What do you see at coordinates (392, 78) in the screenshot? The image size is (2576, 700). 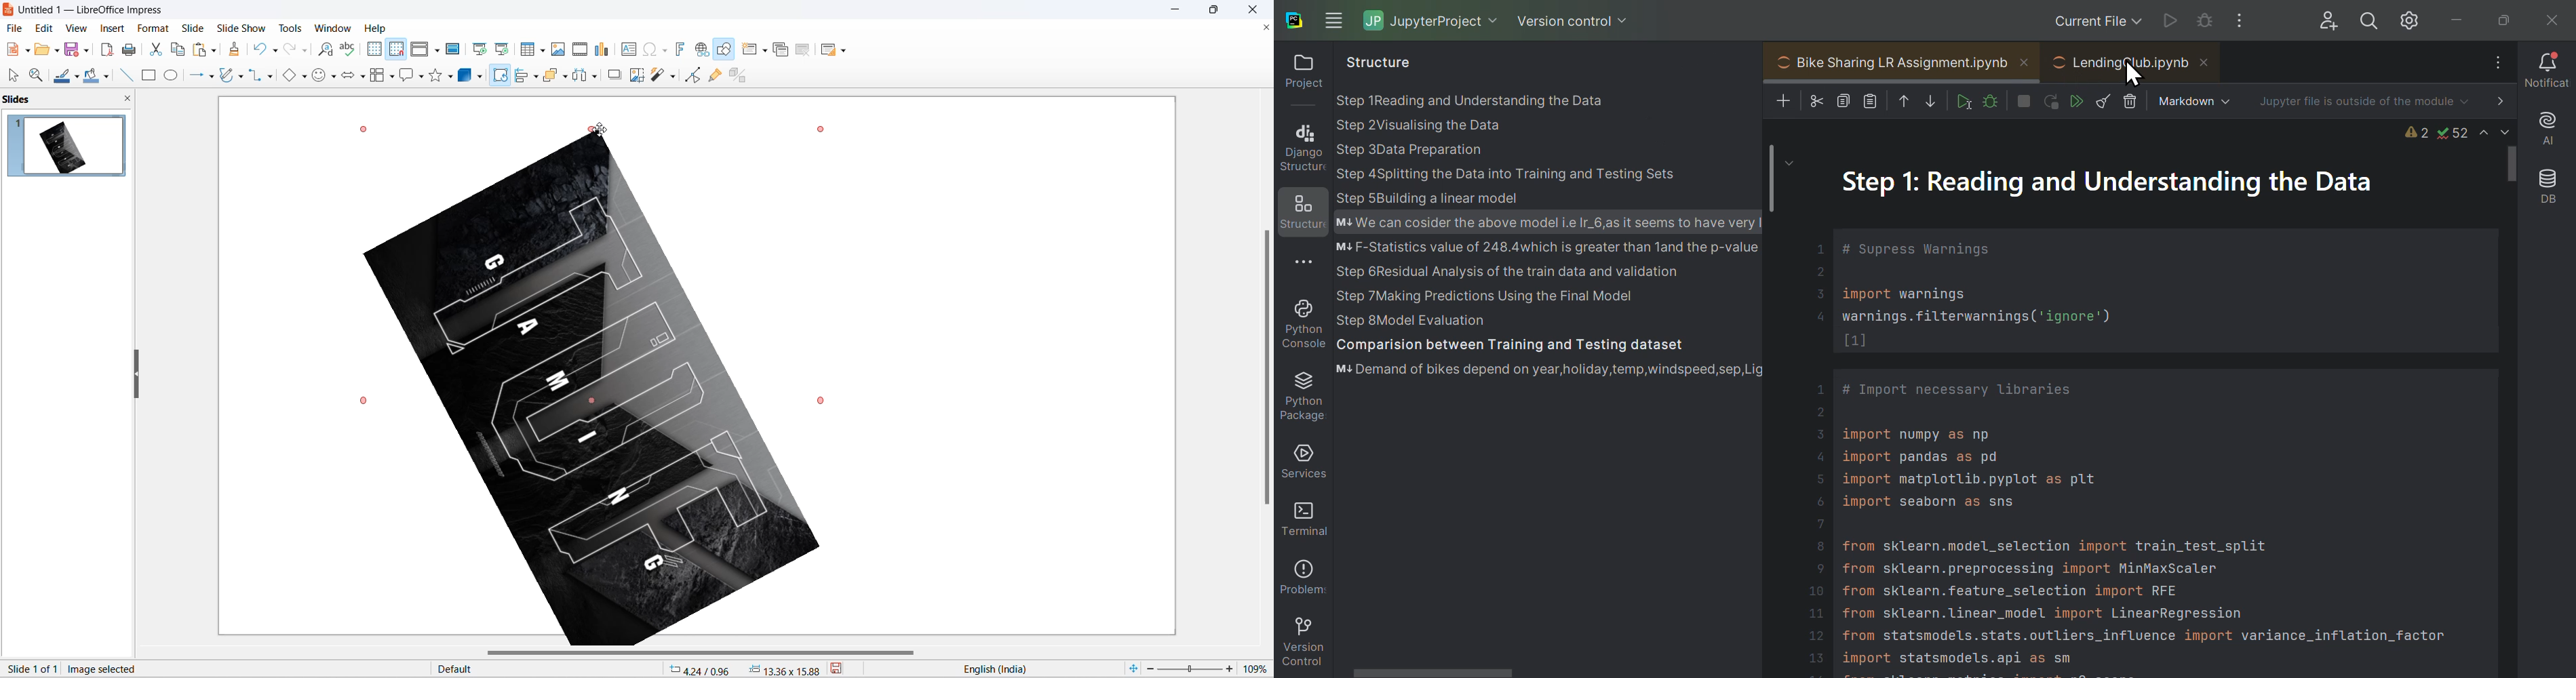 I see `flow chart options` at bounding box center [392, 78].